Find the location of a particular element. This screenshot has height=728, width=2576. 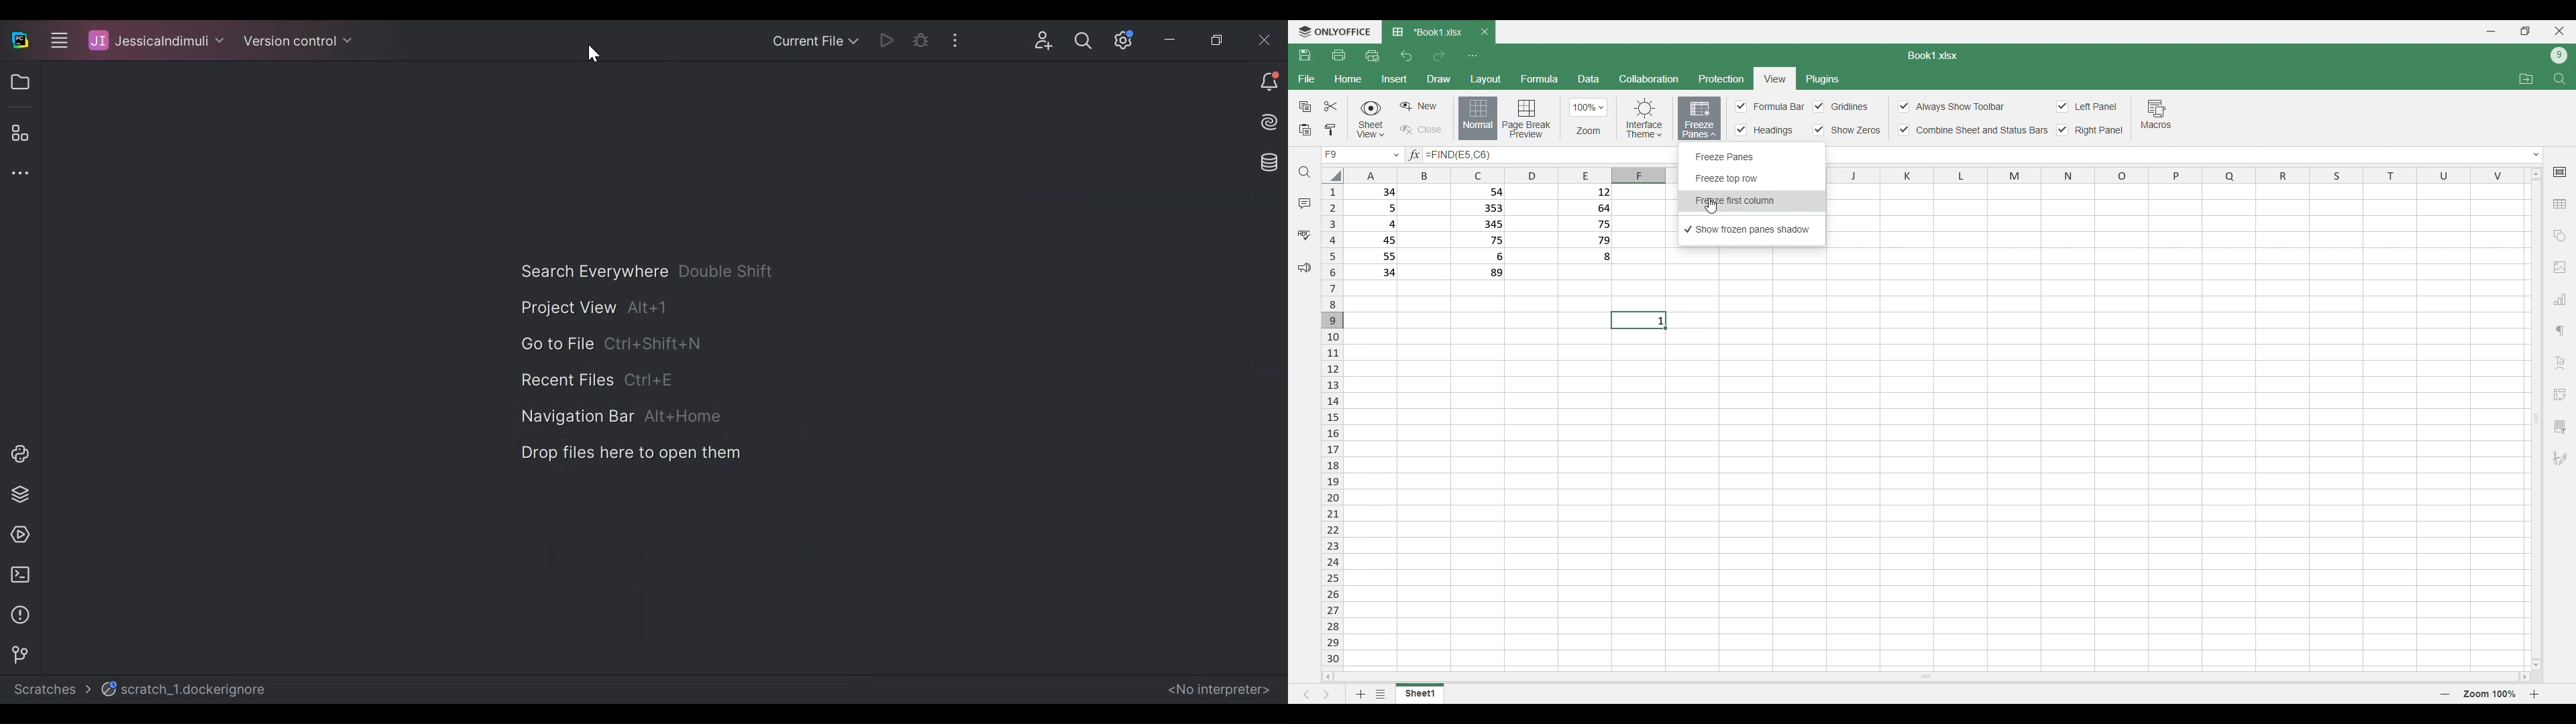

Find is located at coordinates (1303, 172).